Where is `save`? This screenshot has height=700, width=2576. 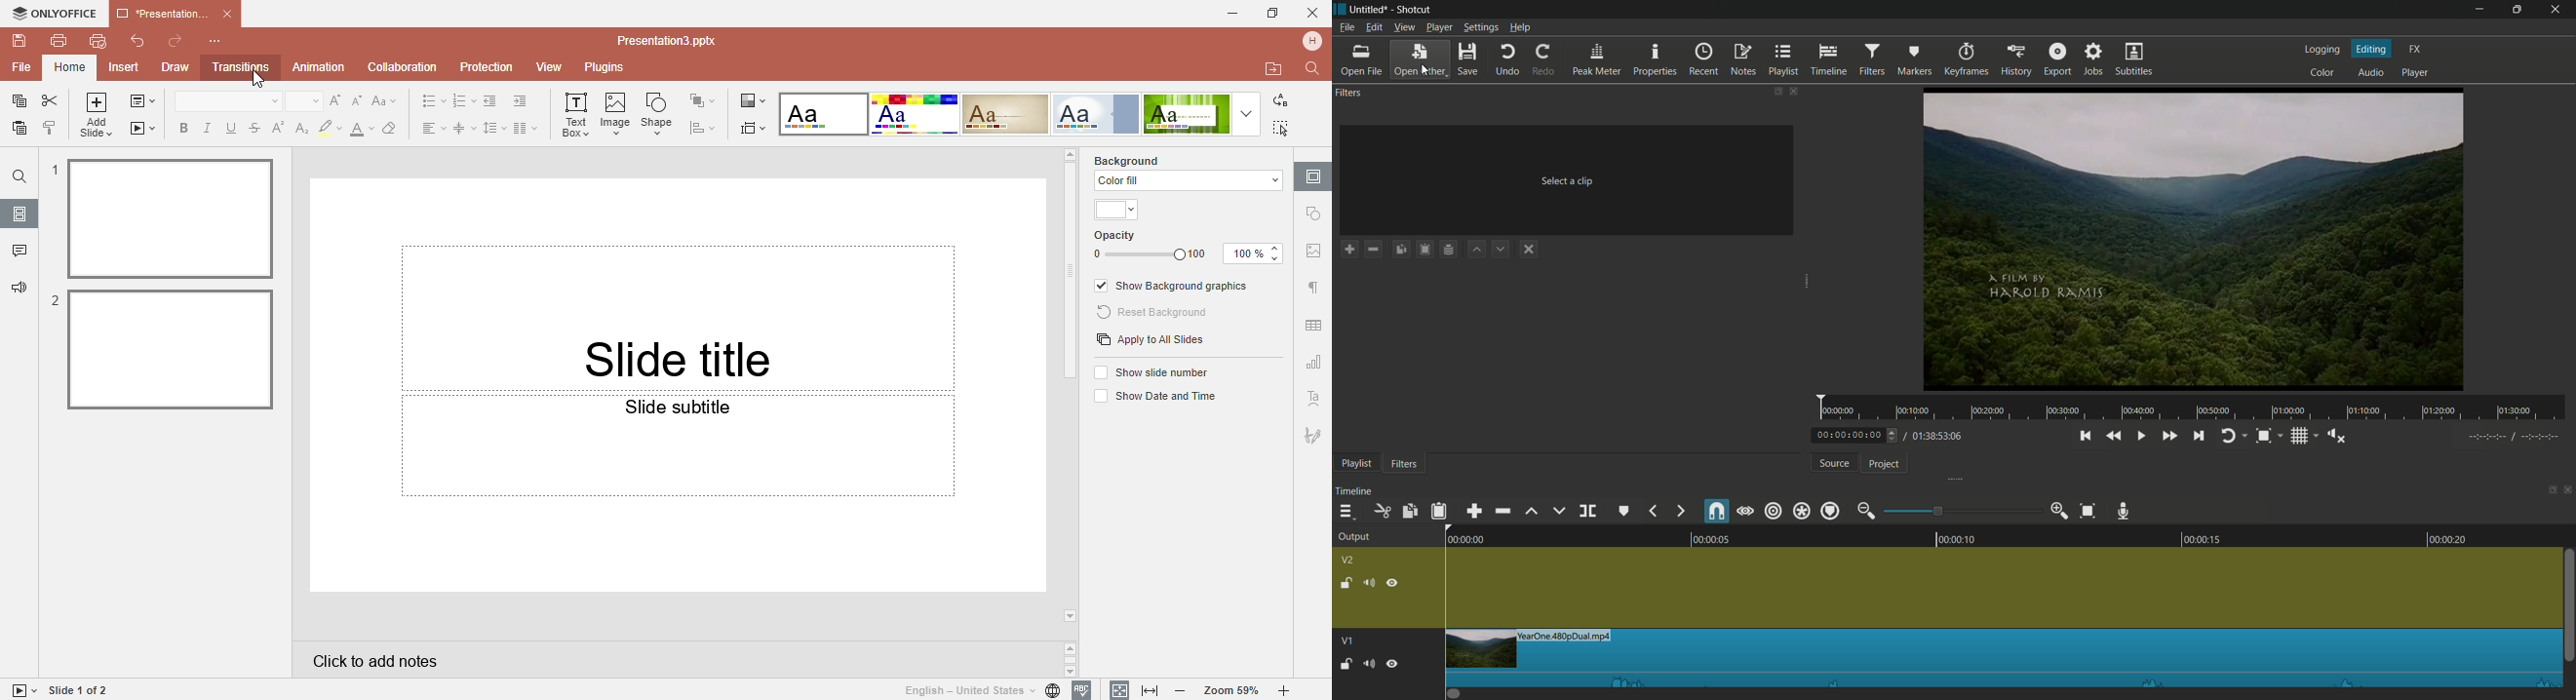 save is located at coordinates (1467, 60).